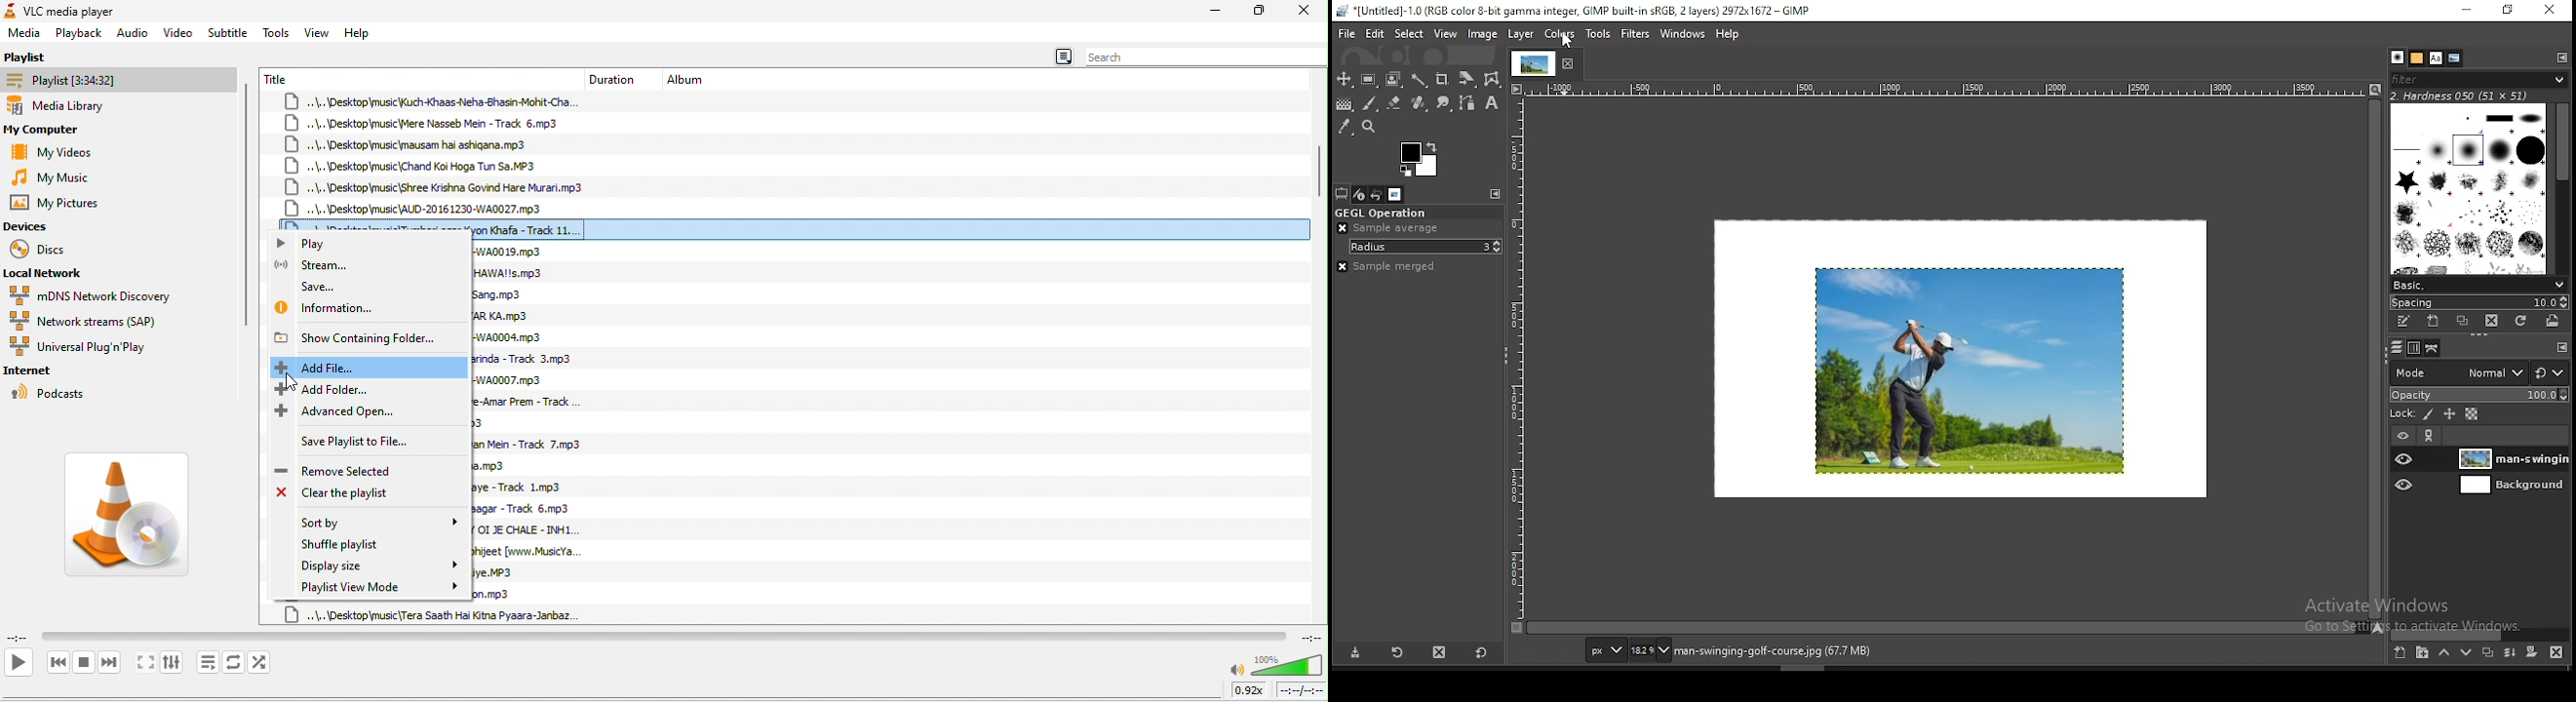 This screenshot has height=728, width=2576. What do you see at coordinates (1775, 652) in the screenshot?
I see `man-swinging-golf-course.jpg (67.7 mb)` at bounding box center [1775, 652].